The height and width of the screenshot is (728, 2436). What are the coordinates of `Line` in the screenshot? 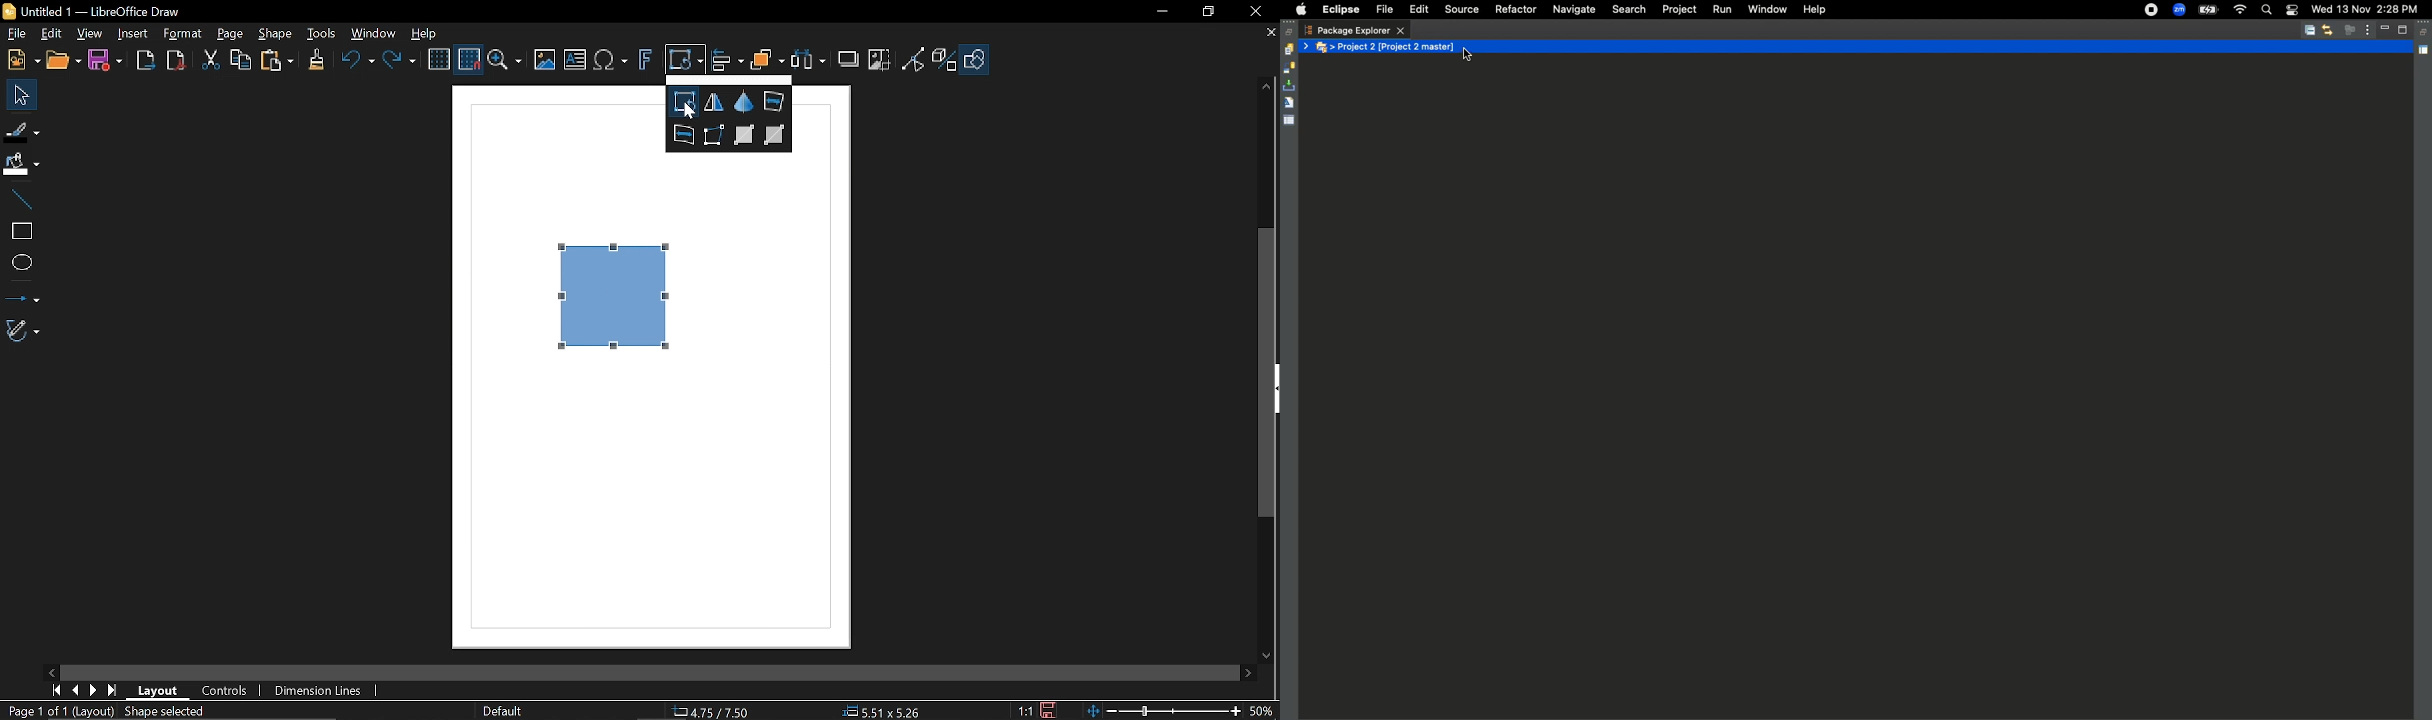 It's located at (20, 200).